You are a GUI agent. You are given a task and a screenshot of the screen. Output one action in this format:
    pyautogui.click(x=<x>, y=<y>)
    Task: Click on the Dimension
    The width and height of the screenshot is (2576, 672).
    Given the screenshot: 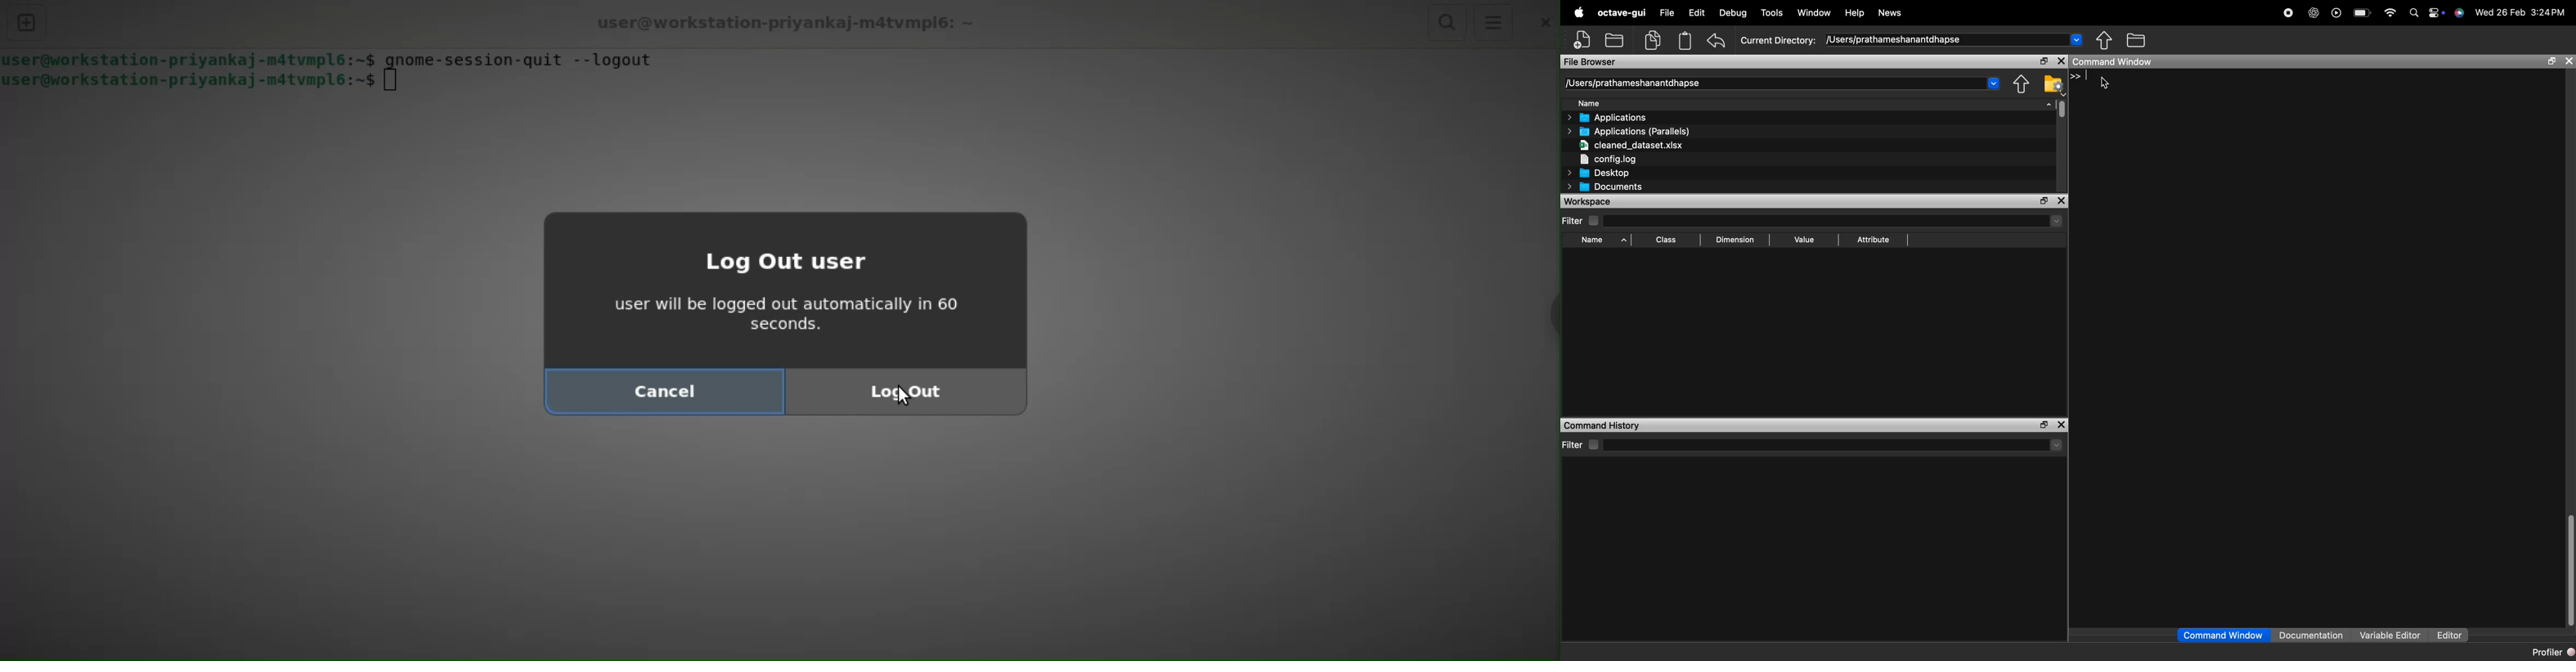 What is the action you would take?
    pyautogui.click(x=1733, y=239)
    